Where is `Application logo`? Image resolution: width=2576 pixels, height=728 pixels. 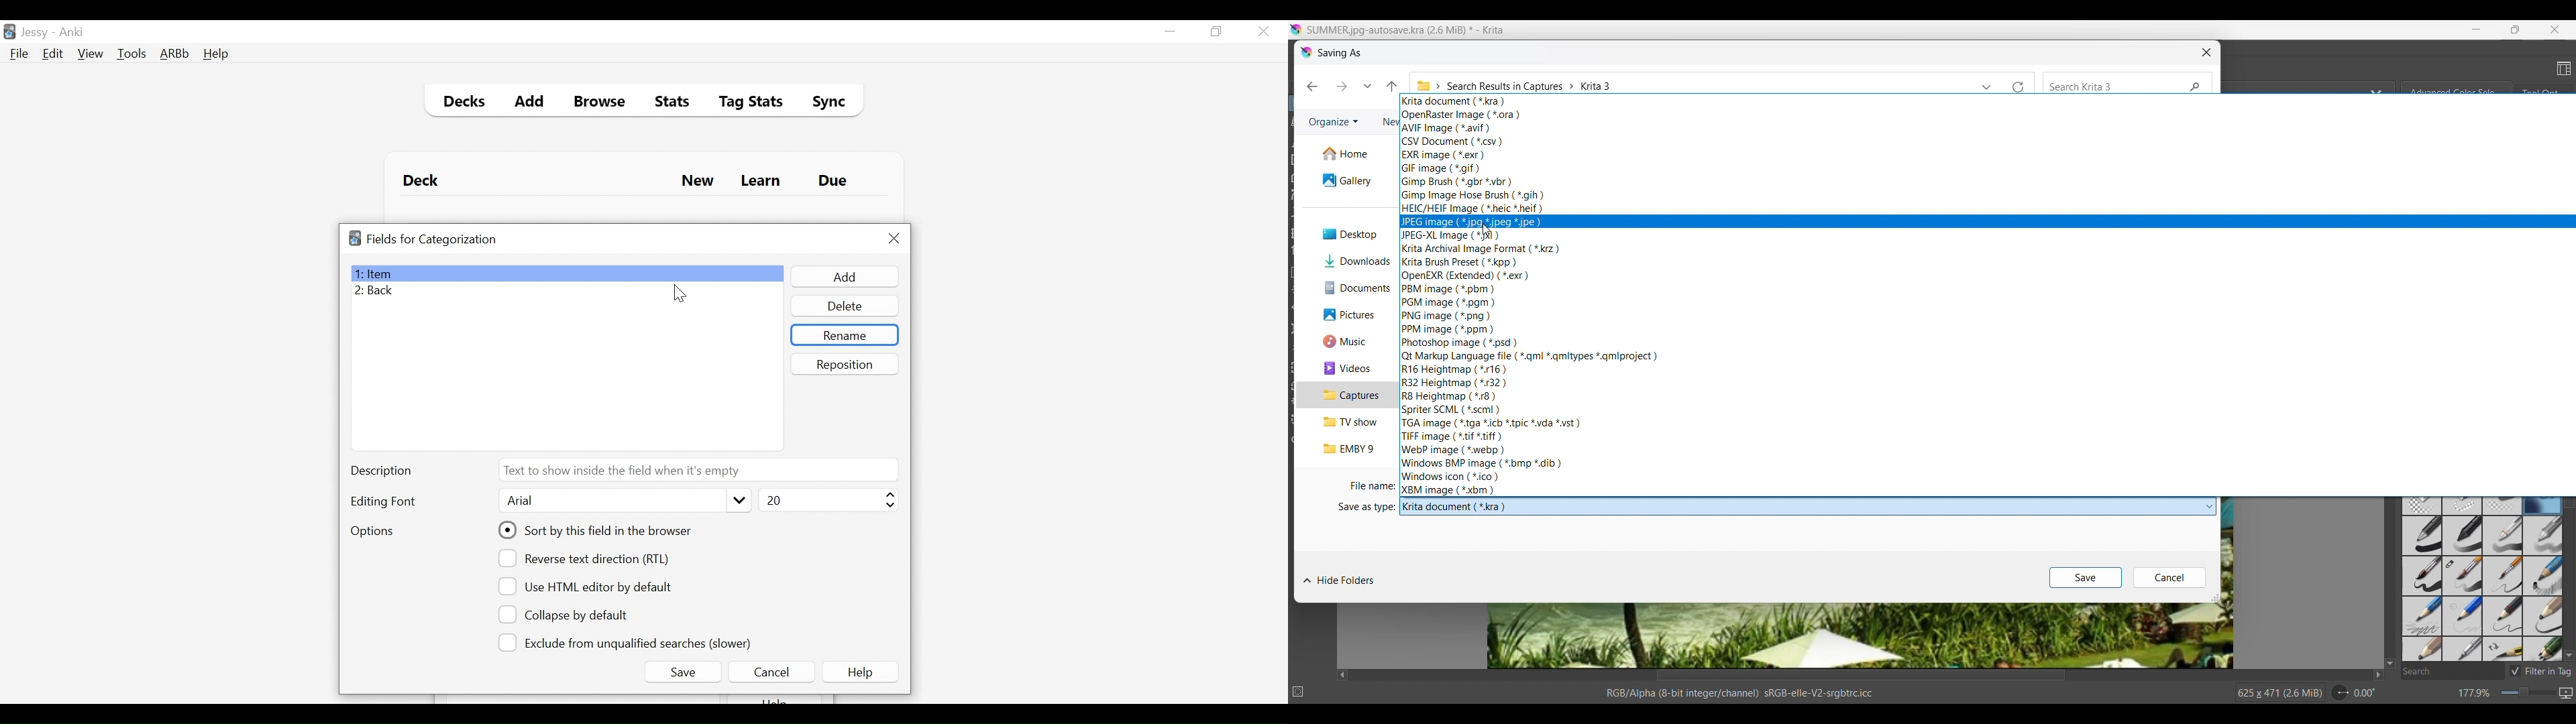 Application logo is located at coordinates (355, 238).